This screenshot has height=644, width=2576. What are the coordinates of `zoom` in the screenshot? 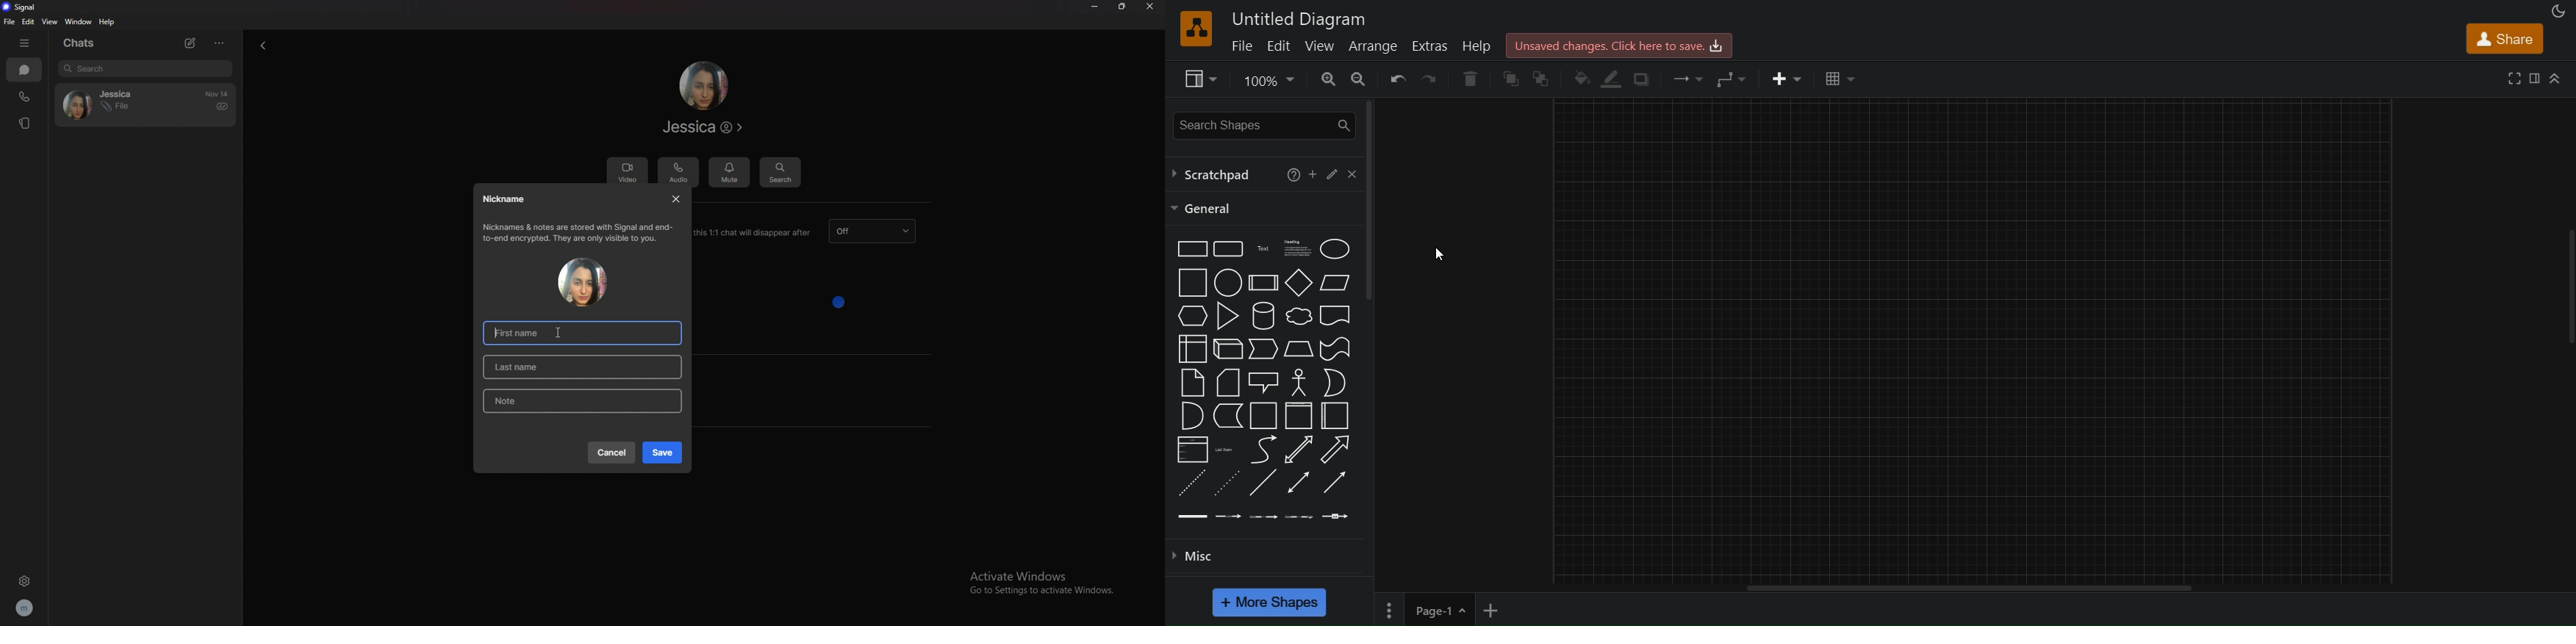 It's located at (1267, 81).